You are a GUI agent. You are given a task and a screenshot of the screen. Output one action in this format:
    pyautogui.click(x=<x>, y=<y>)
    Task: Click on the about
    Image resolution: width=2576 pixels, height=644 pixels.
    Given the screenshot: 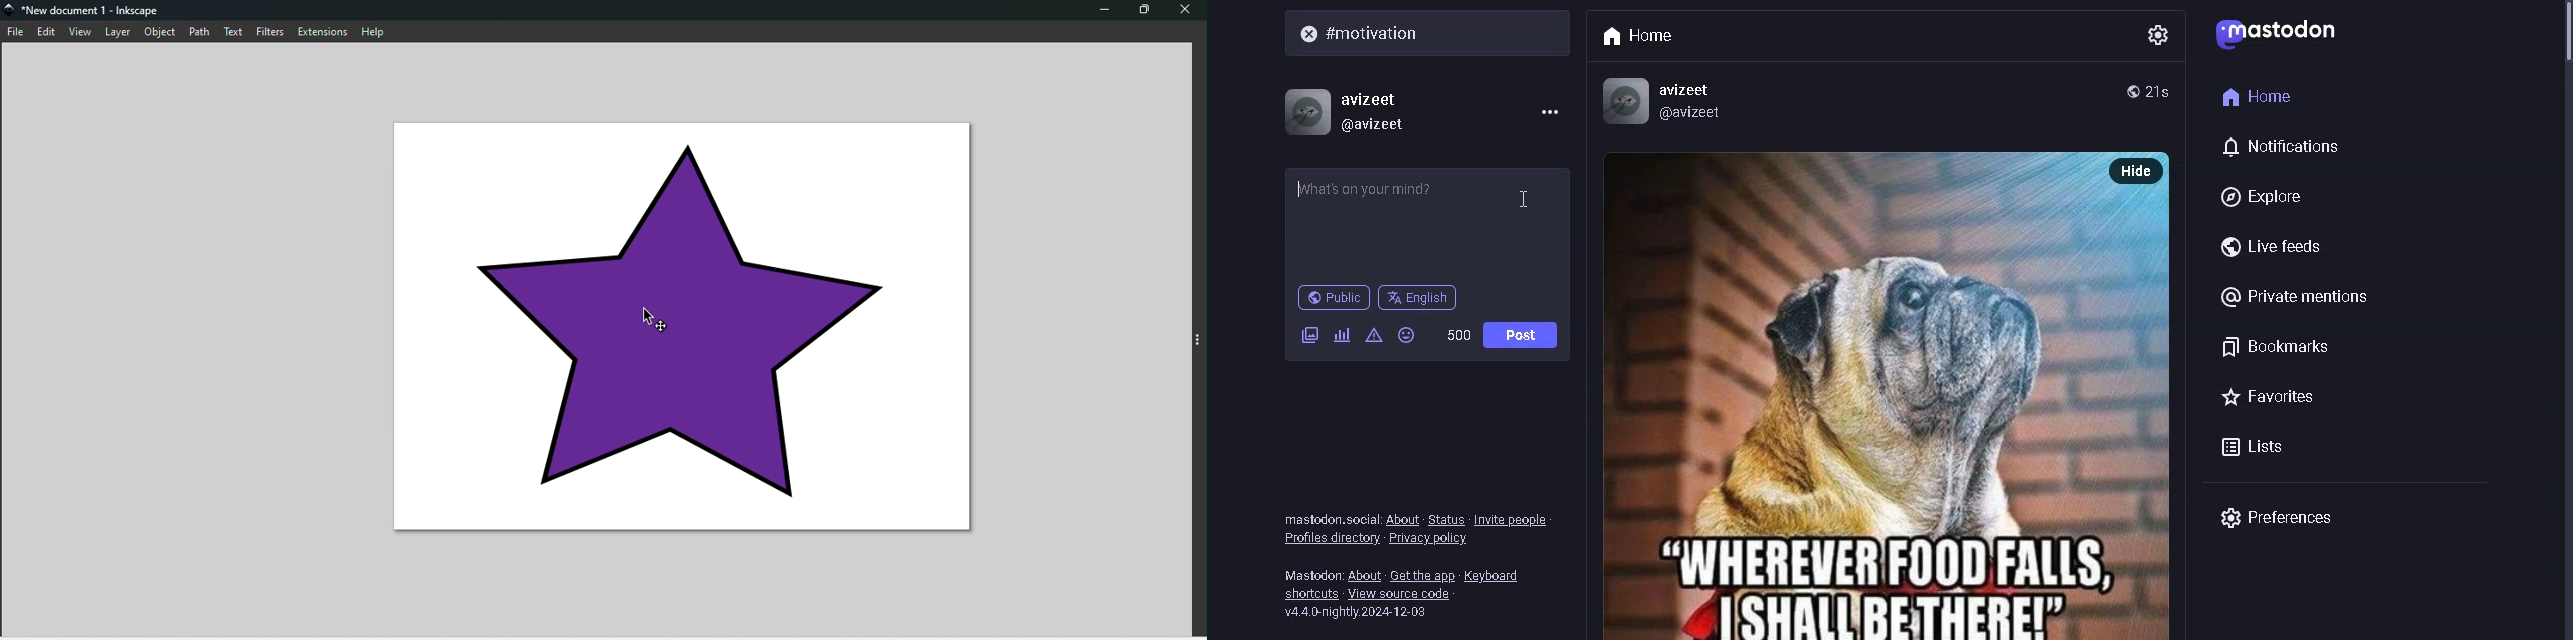 What is the action you would take?
    pyautogui.click(x=1365, y=573)
    